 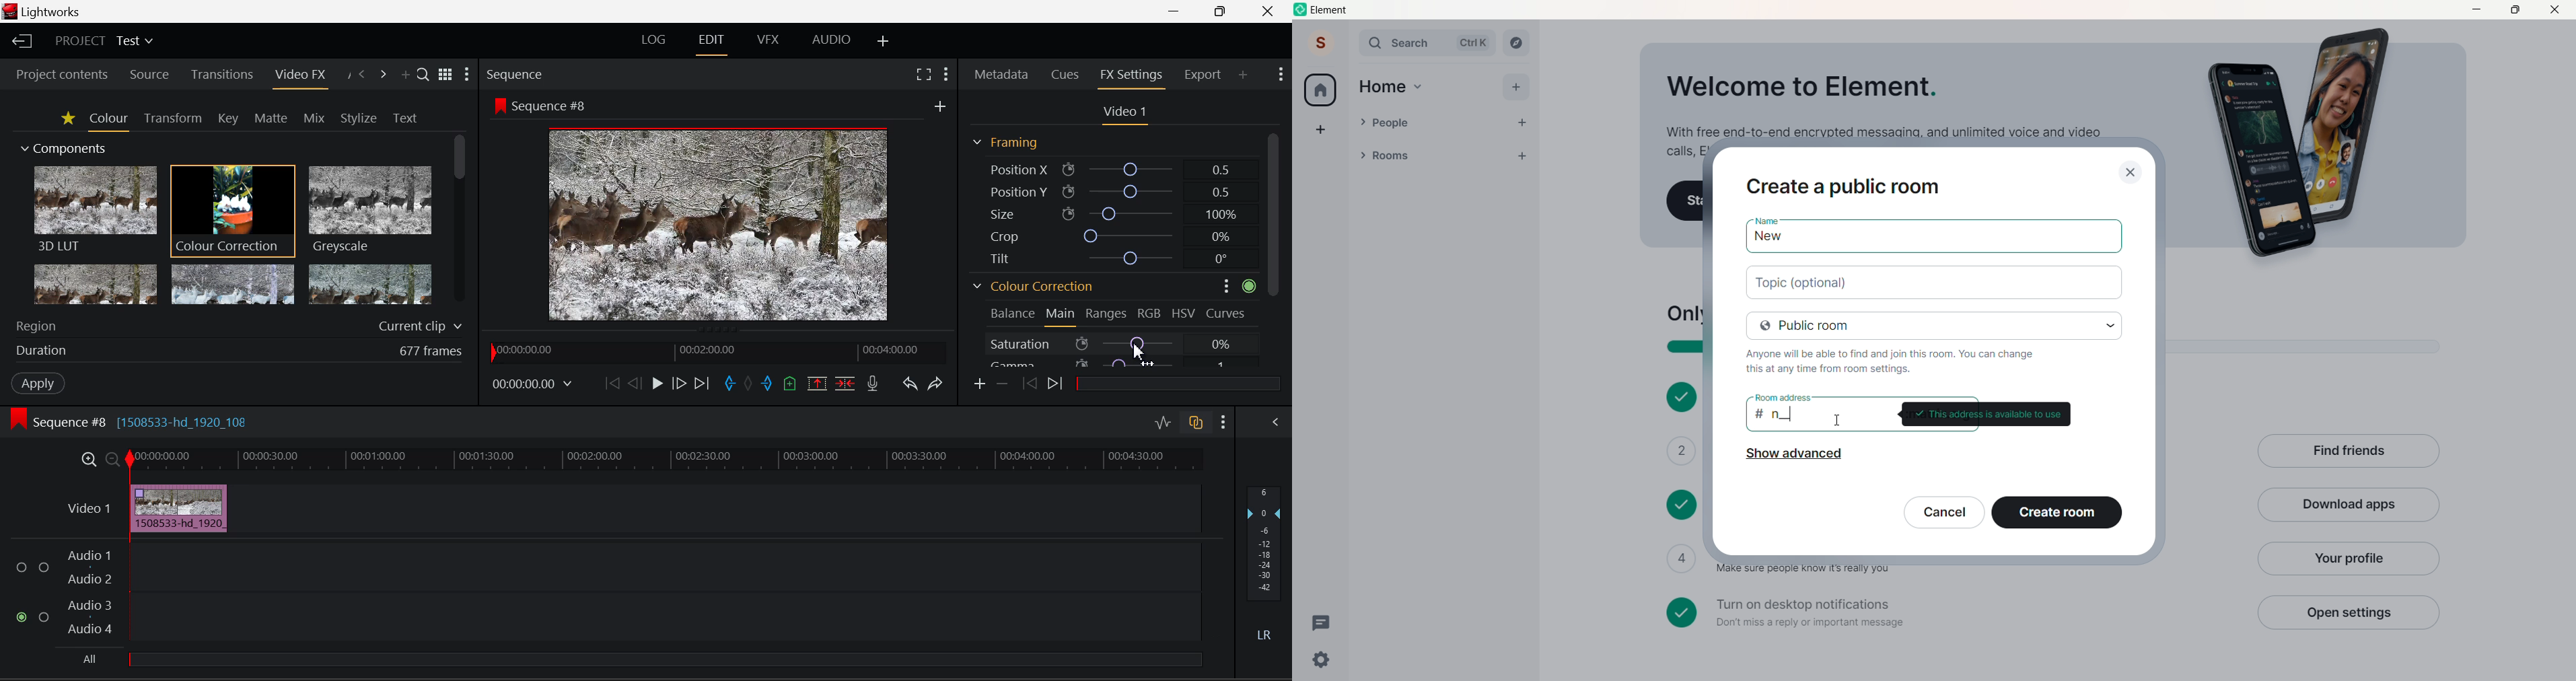 What do you see at coordinates (1055, 385) in the screenshot?
I see `Next keyframe` at bounding box center [1055, 385].